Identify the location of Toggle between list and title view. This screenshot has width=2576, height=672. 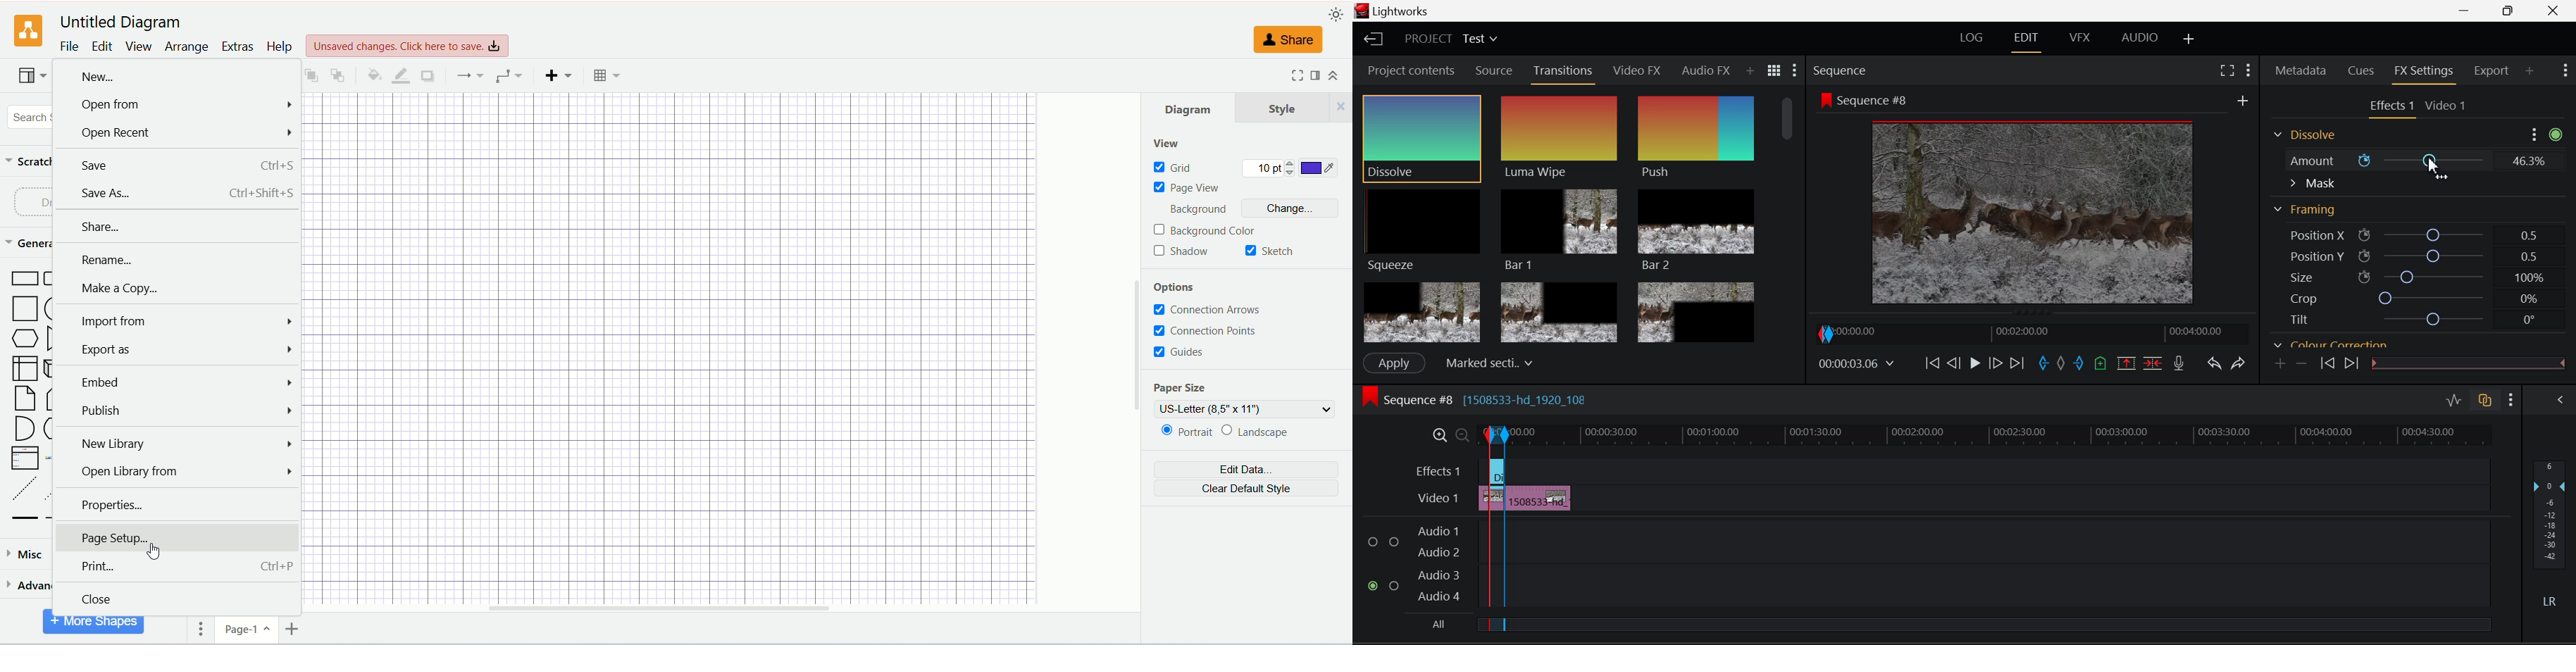
(1775, 71).